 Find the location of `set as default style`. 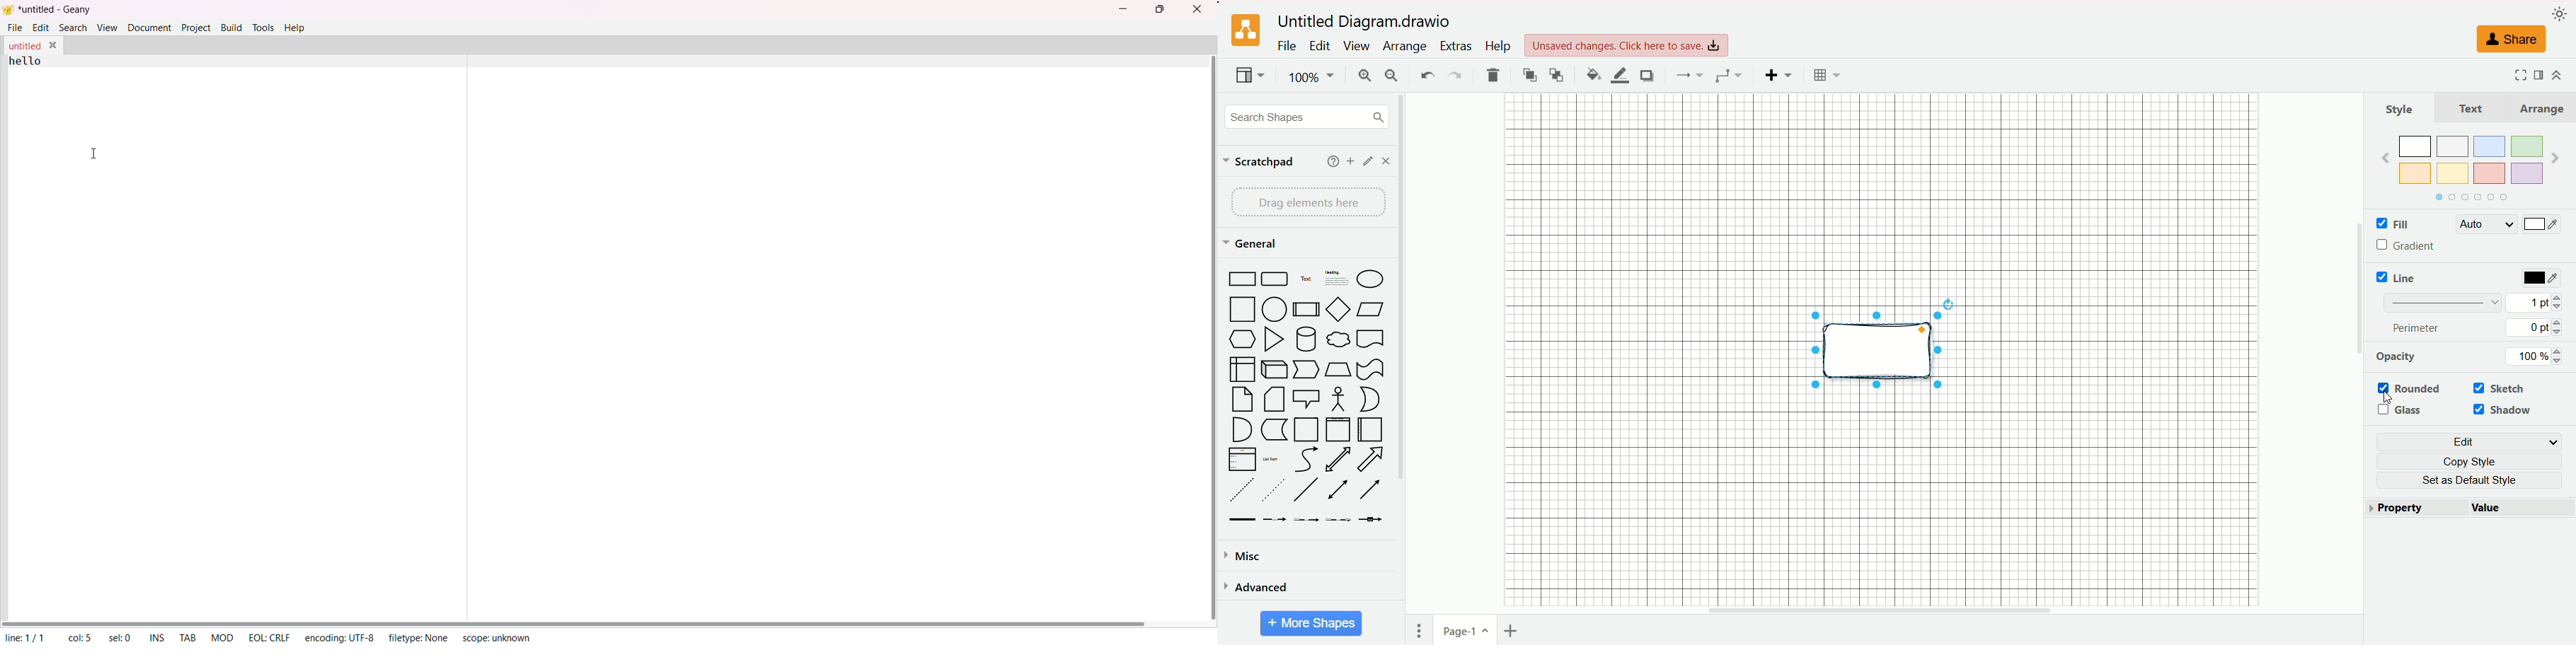

set as default style is located at coordinates (2476, 480).